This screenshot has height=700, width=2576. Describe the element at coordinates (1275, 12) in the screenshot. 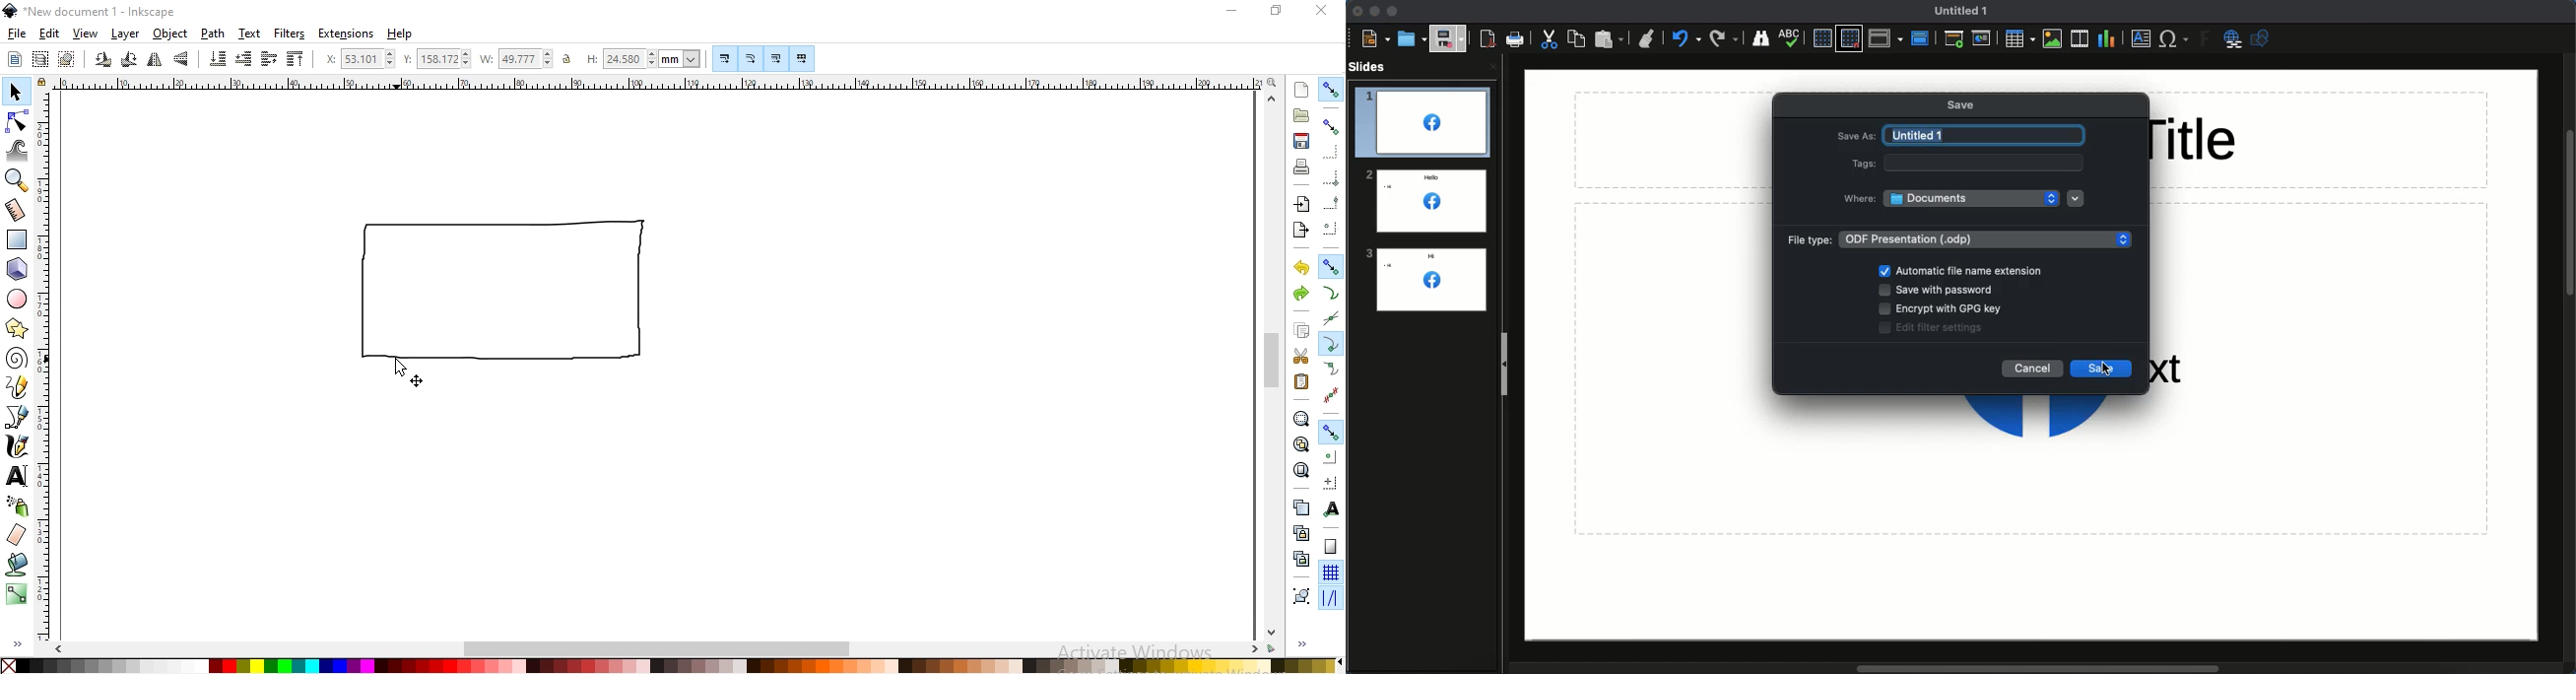

I see `restore down` at that location.